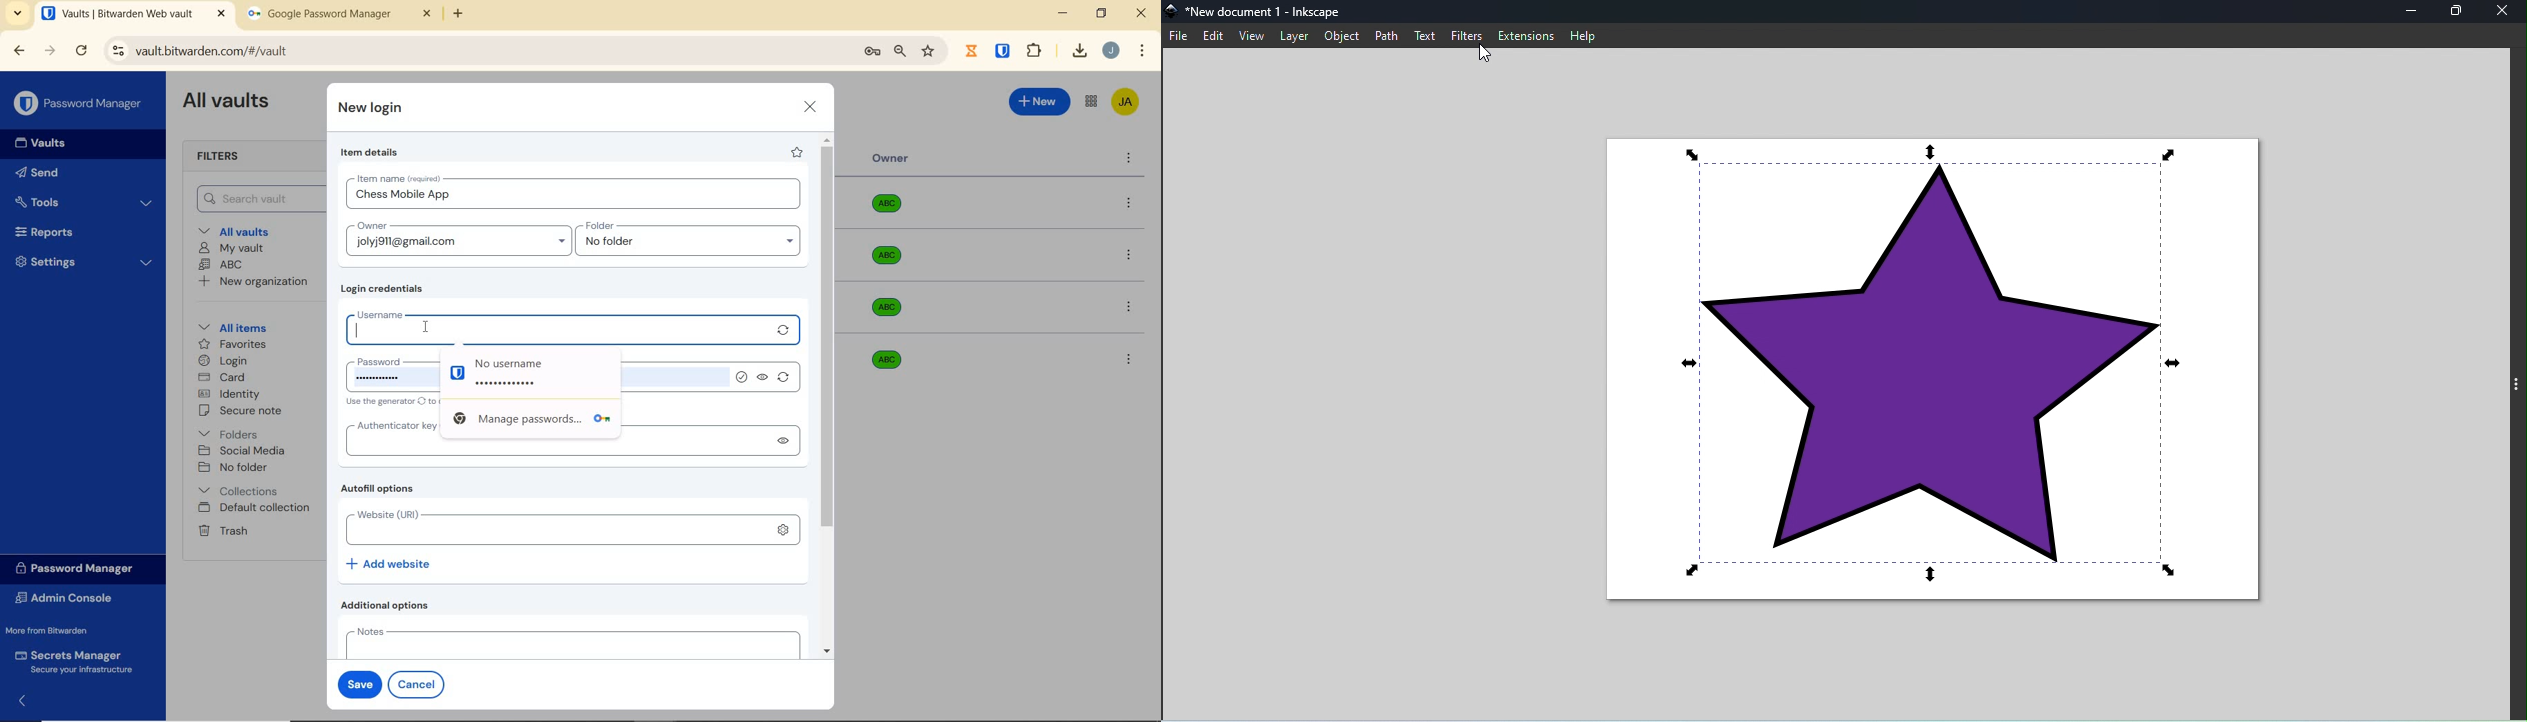 The image size is (2548, 728). I want to click on extensions, so click(1525, 34).